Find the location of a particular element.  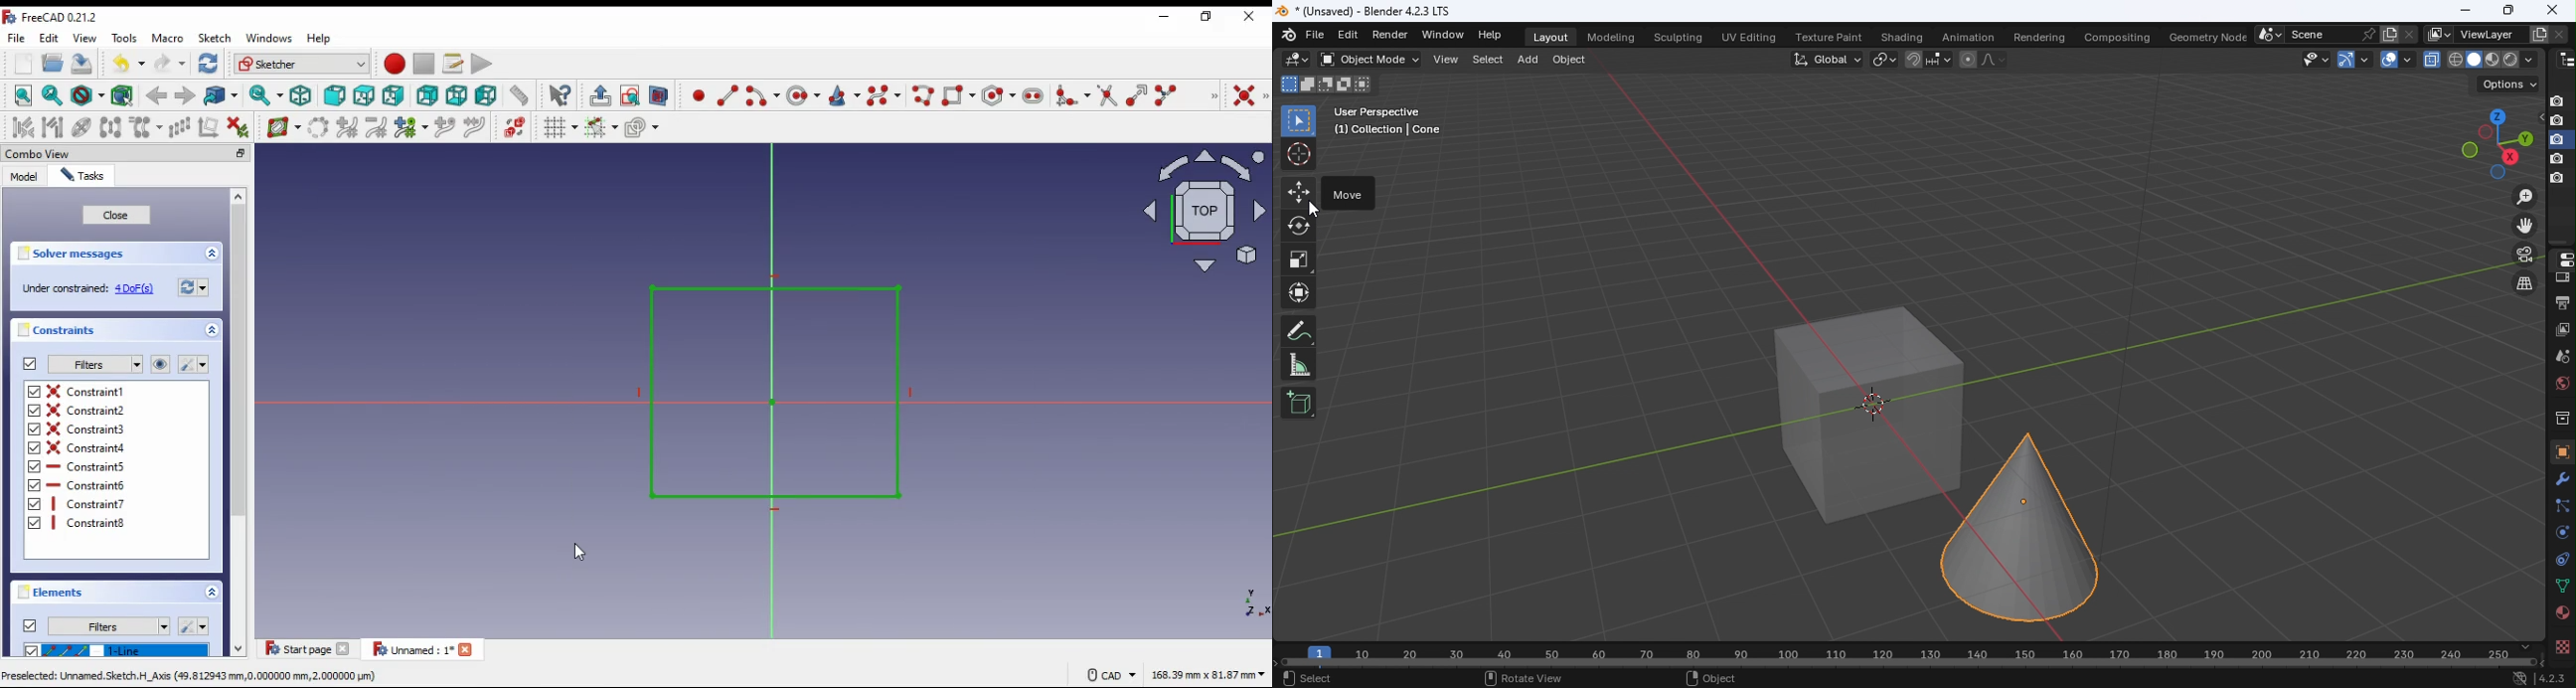

Texture is located at coordinates (2563, 647).